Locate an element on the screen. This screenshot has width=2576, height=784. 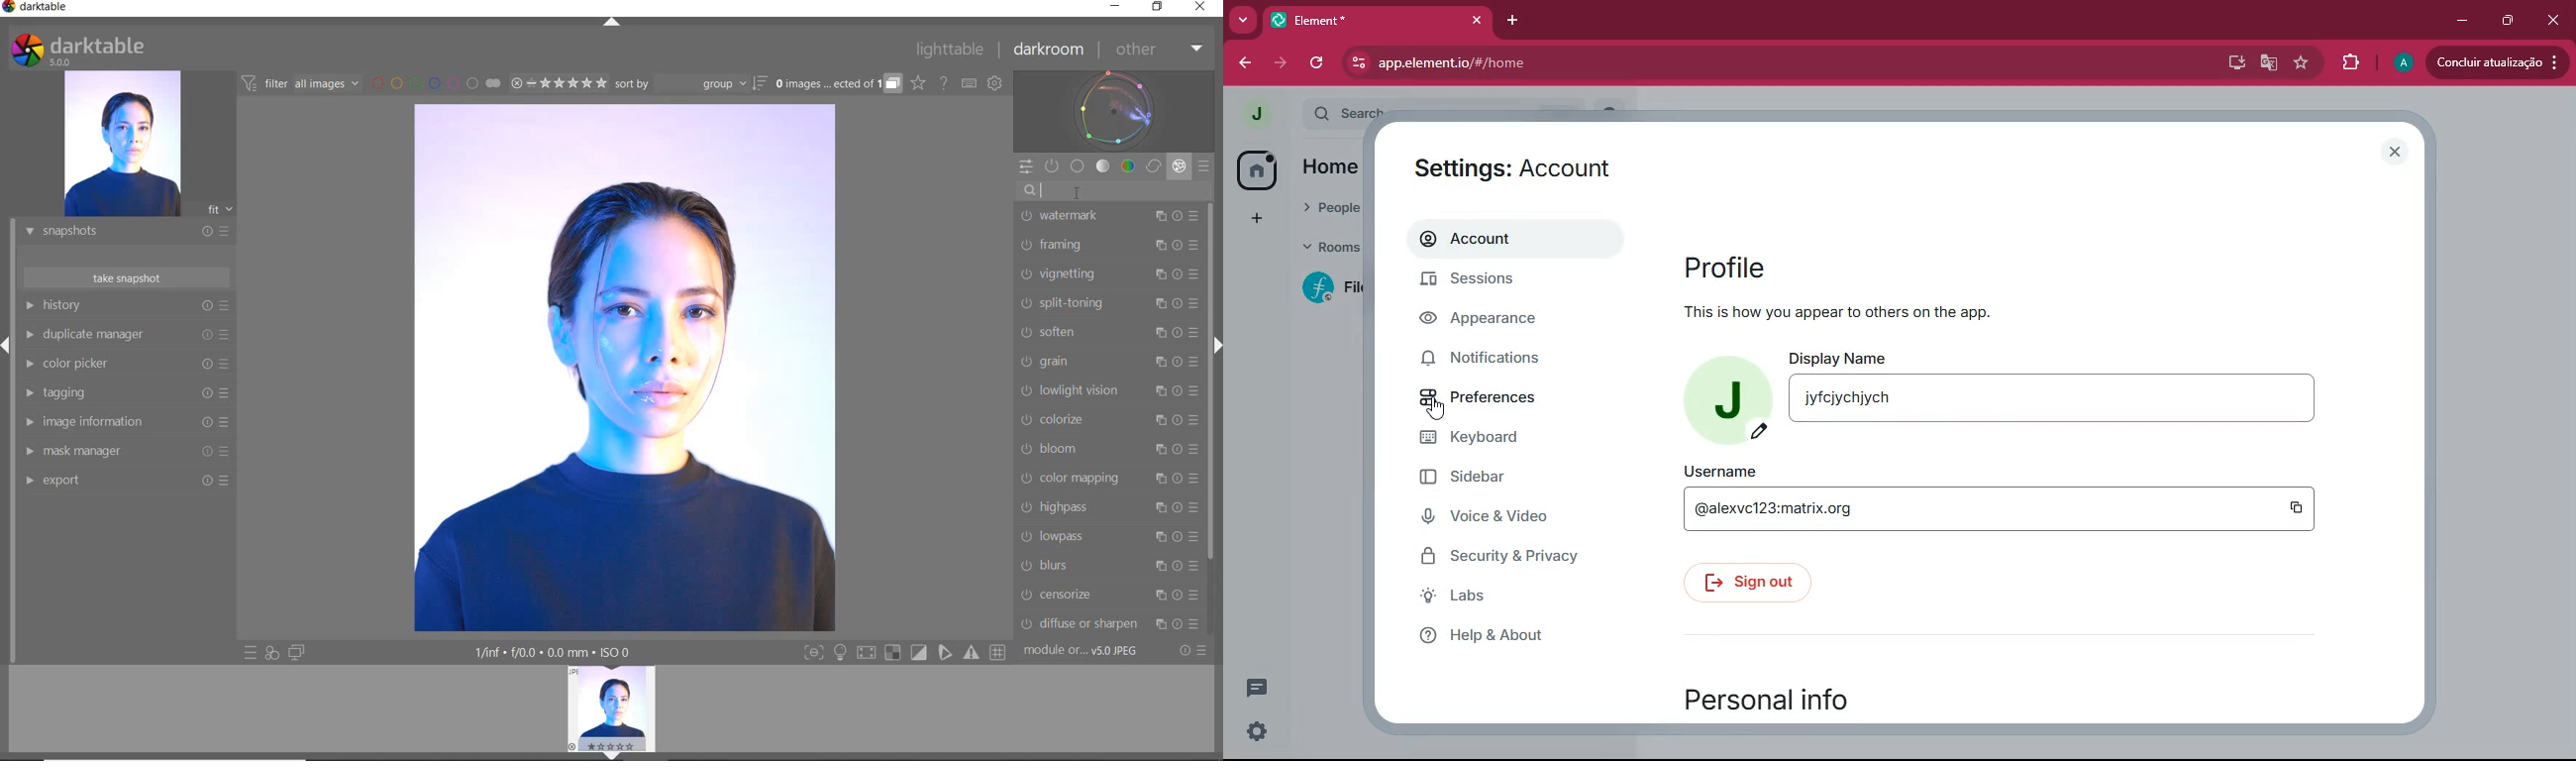
LOWLIGHT VISION is located at coordinates (1110, 391).